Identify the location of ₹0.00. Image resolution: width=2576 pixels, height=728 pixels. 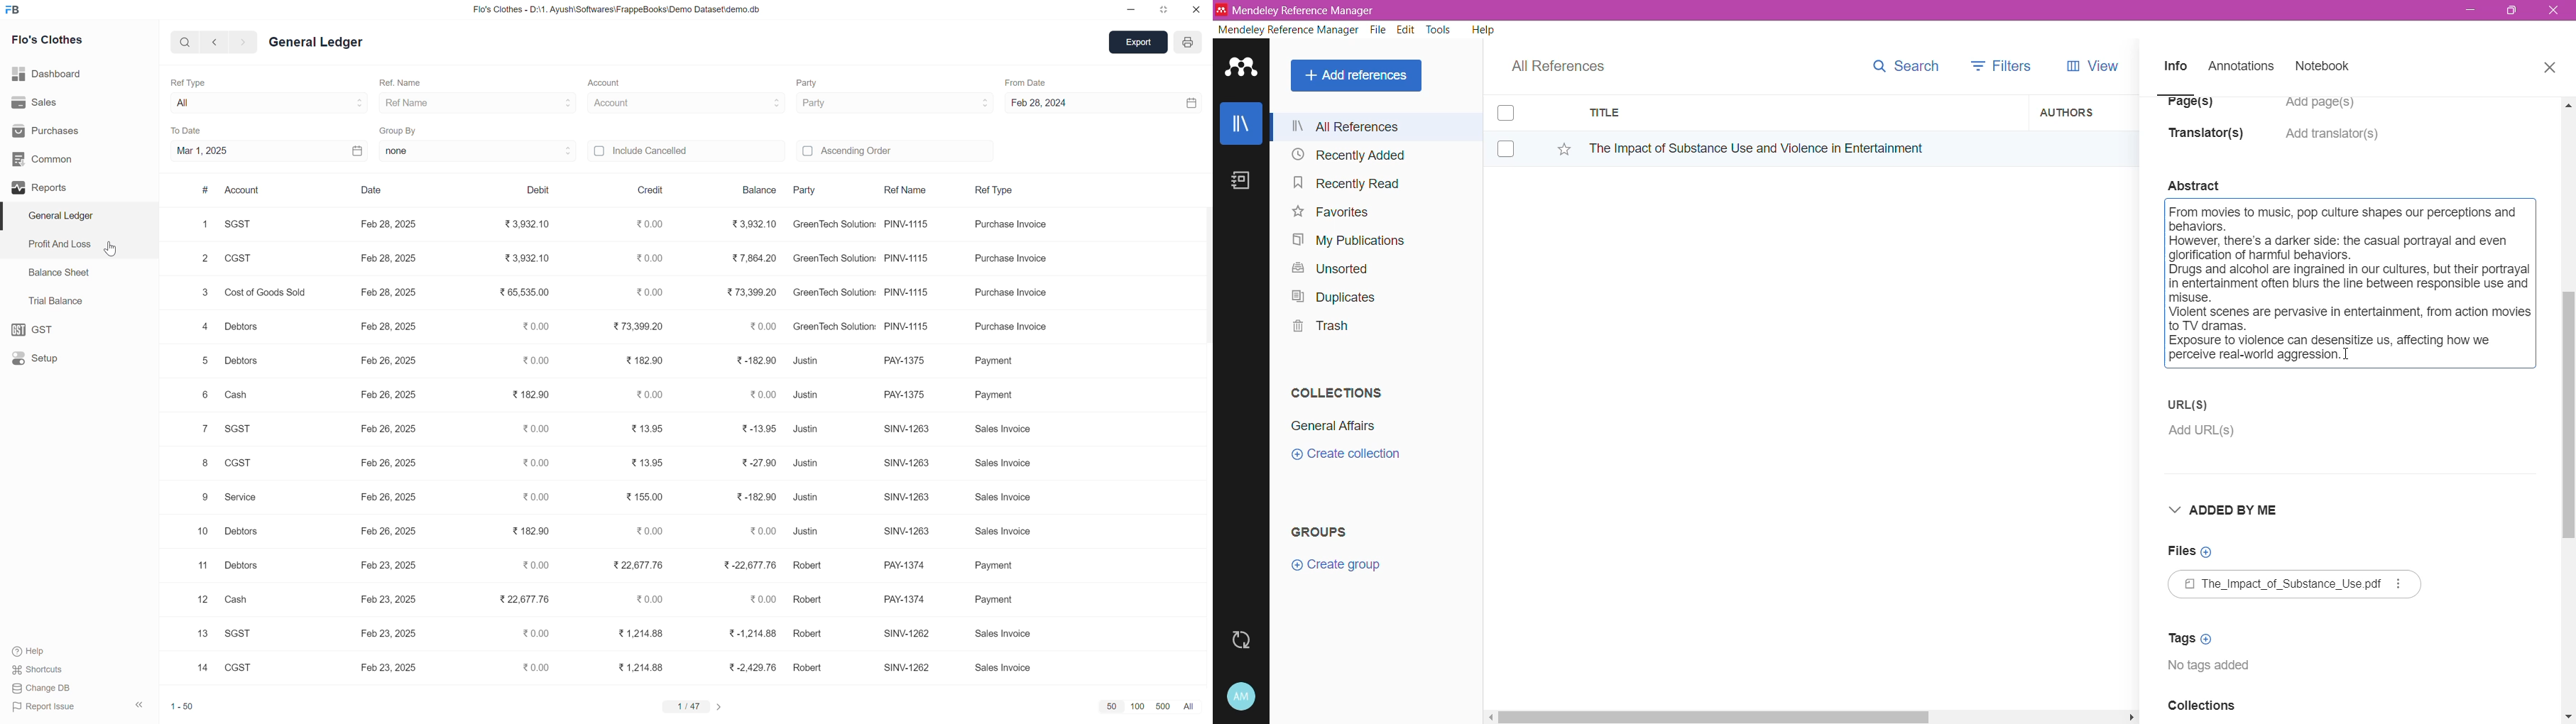
(531, 635).